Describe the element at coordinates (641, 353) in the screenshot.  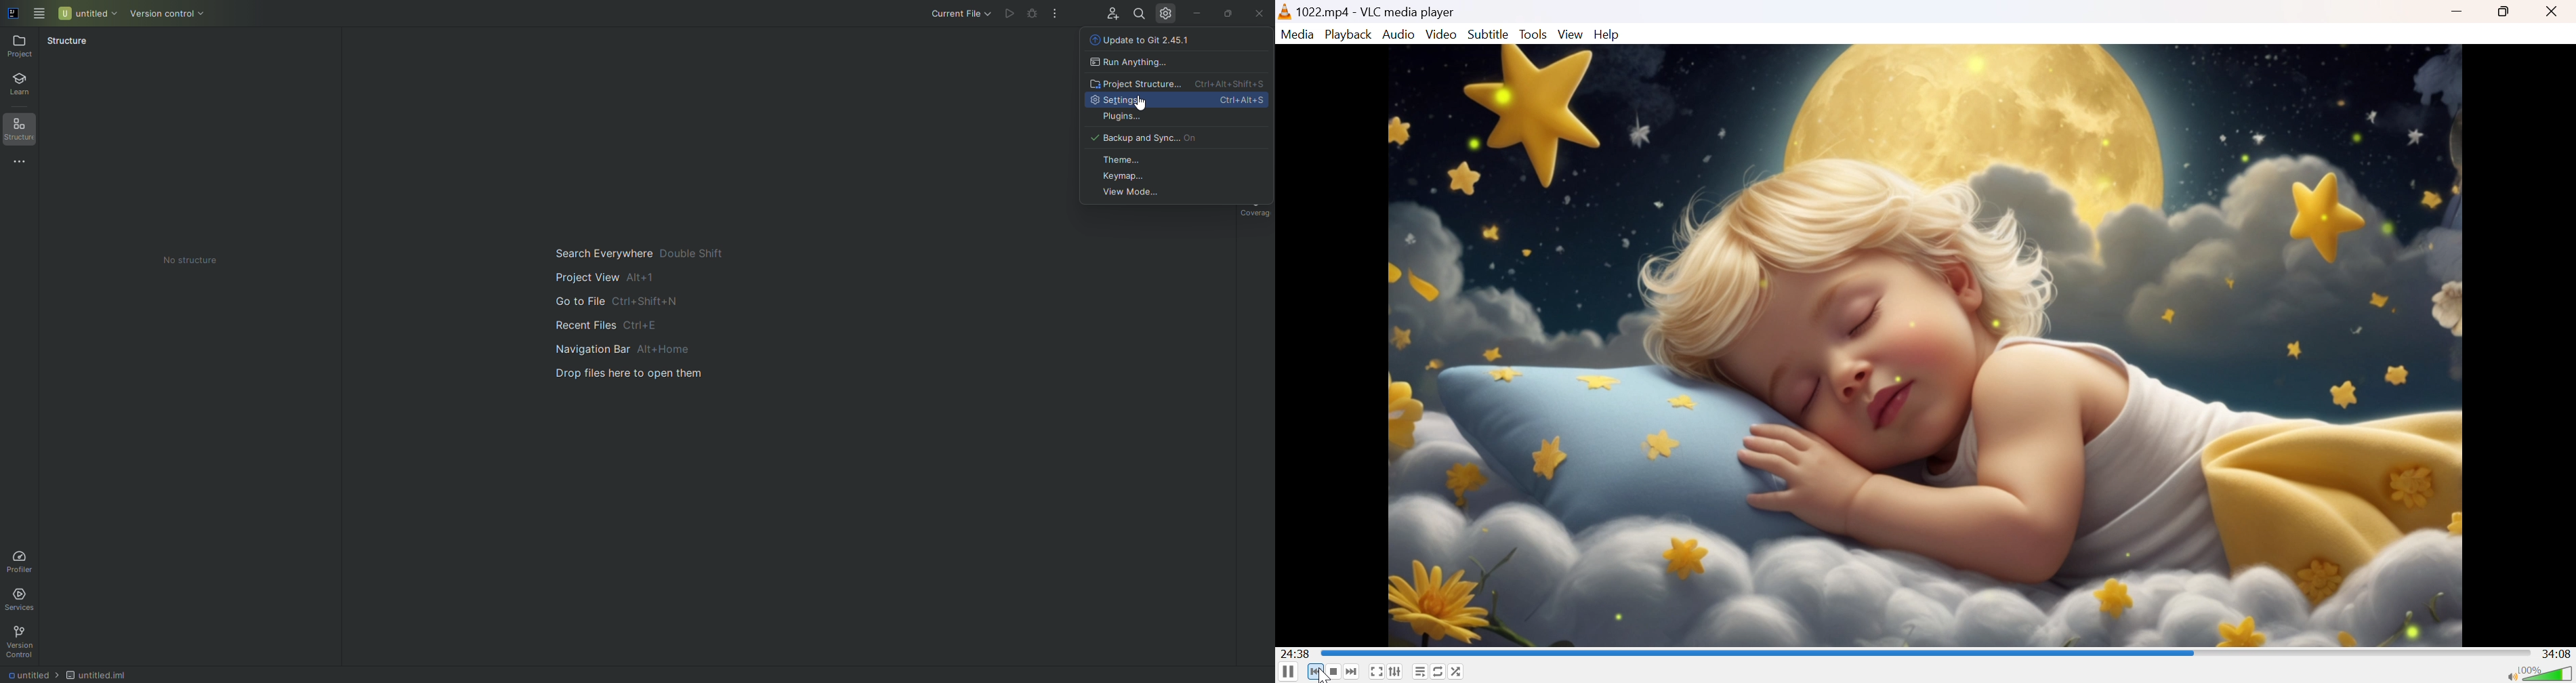
I see `Navigation` at that location.